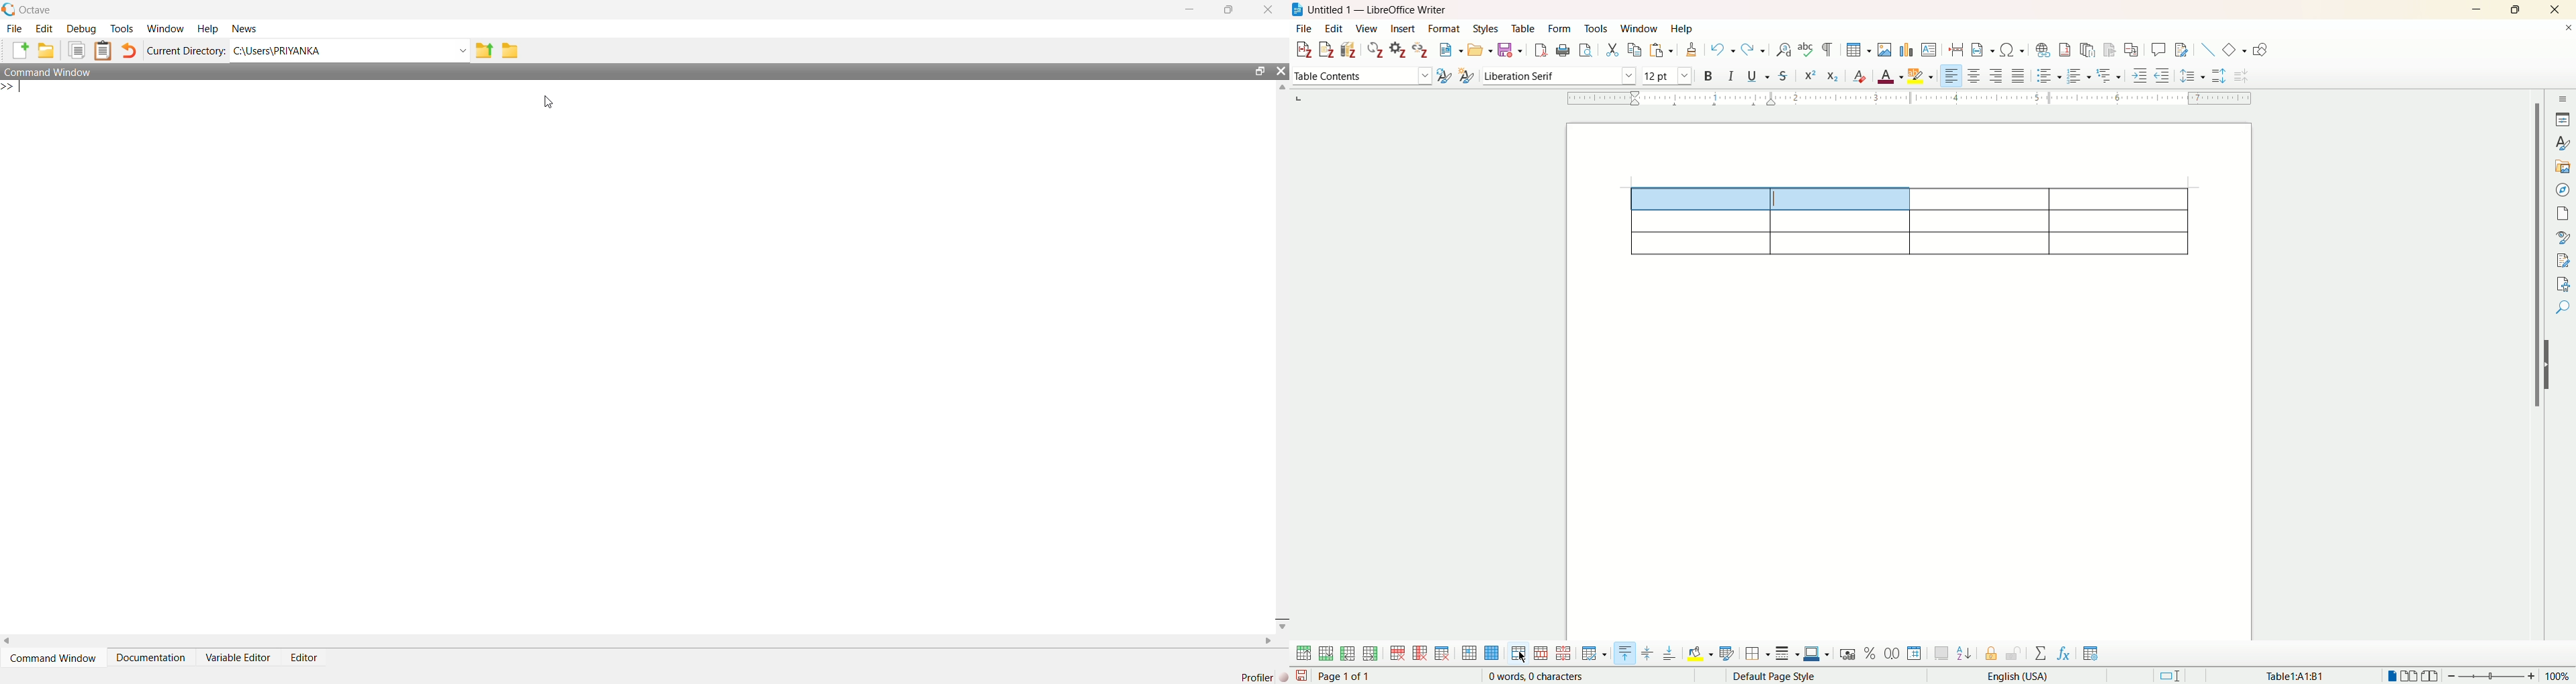 This screenshot has width=2576, height=700. What do you see at coordinates (2561, 261) in the screenshot?
I see `manage changes` at bounding box center [2561, 261].